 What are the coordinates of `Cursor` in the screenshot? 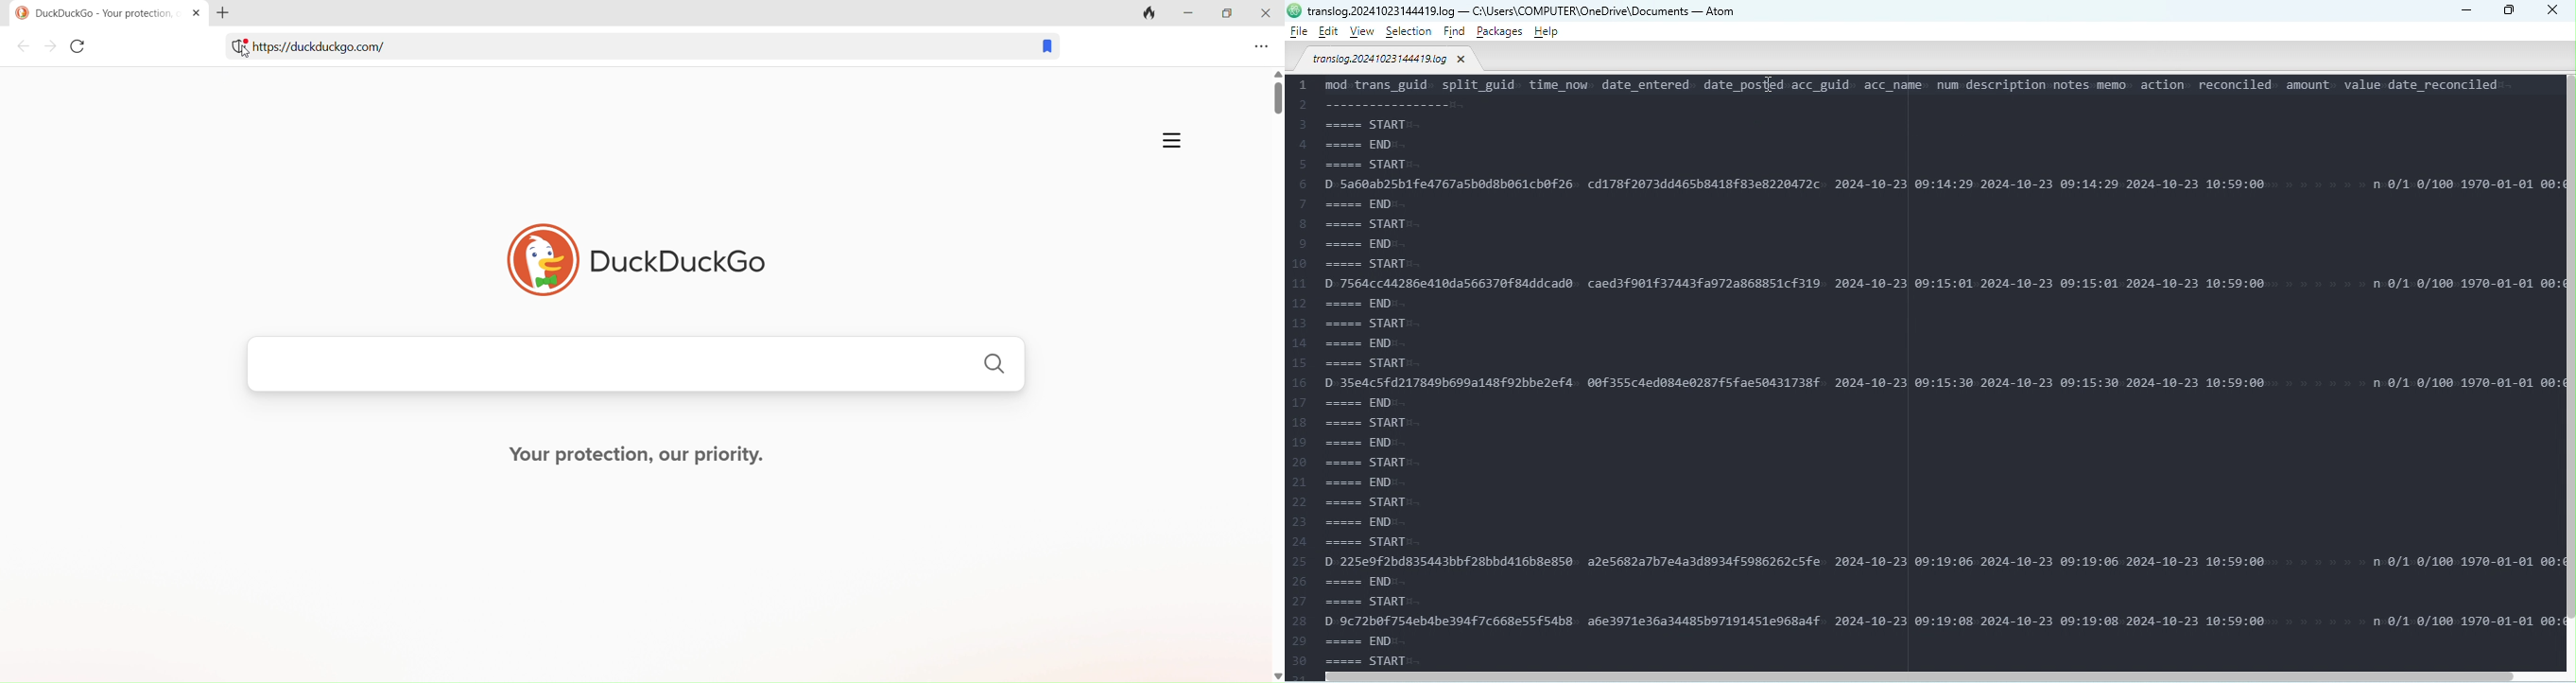 It's located at (1771, 87).